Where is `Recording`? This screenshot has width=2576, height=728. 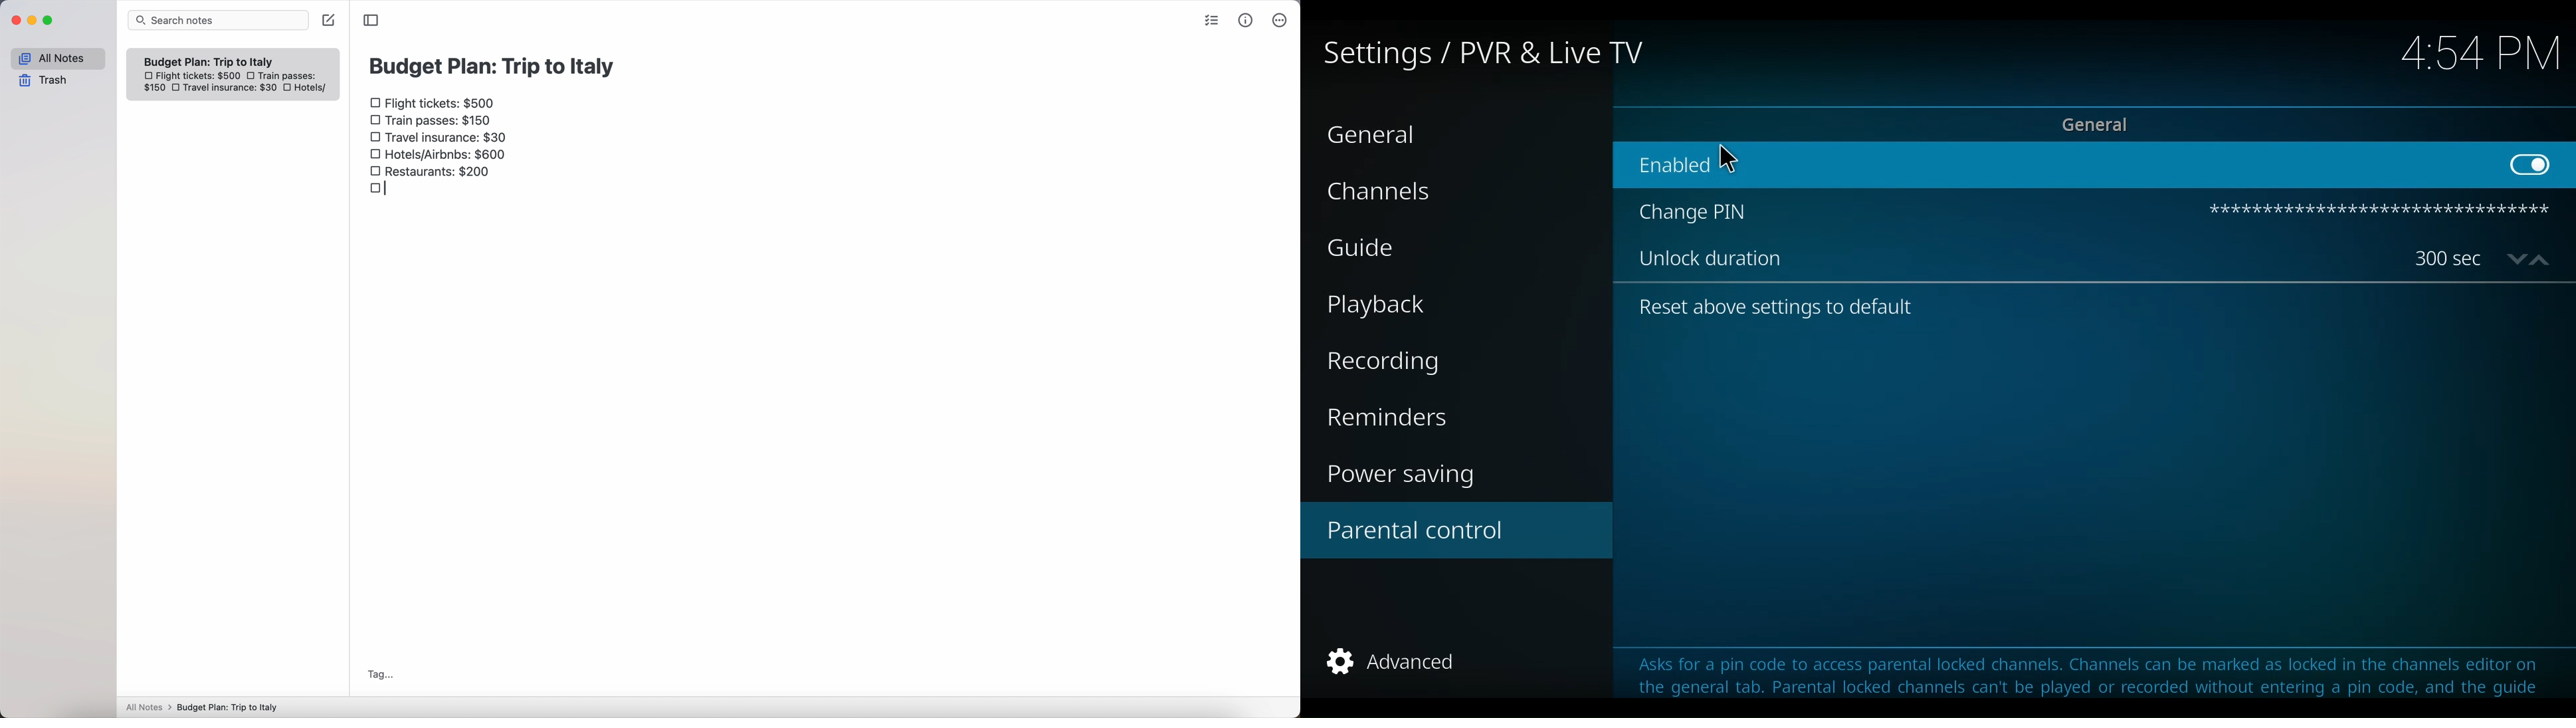 Recording is located at coordinates (1383, 364).